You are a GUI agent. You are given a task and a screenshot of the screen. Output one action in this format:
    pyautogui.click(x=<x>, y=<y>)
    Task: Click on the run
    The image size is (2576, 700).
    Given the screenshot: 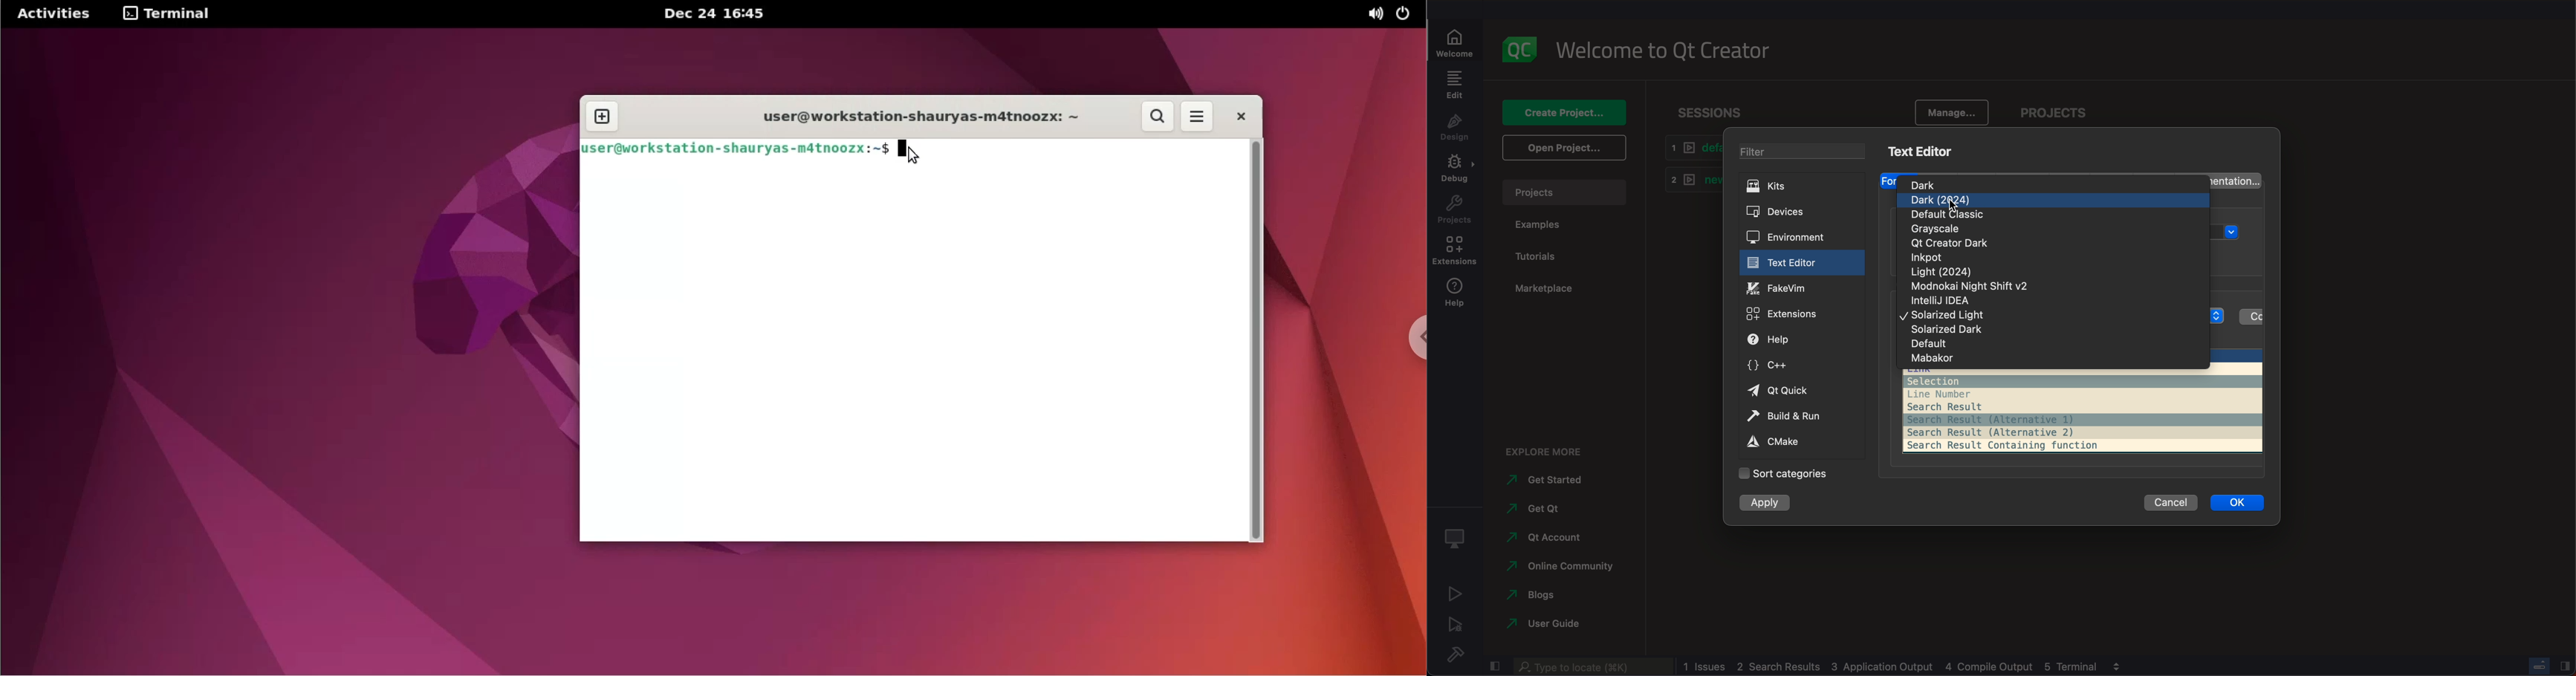 What is the action you would take?
    pyautogui.click(x=1453, y=595)
    